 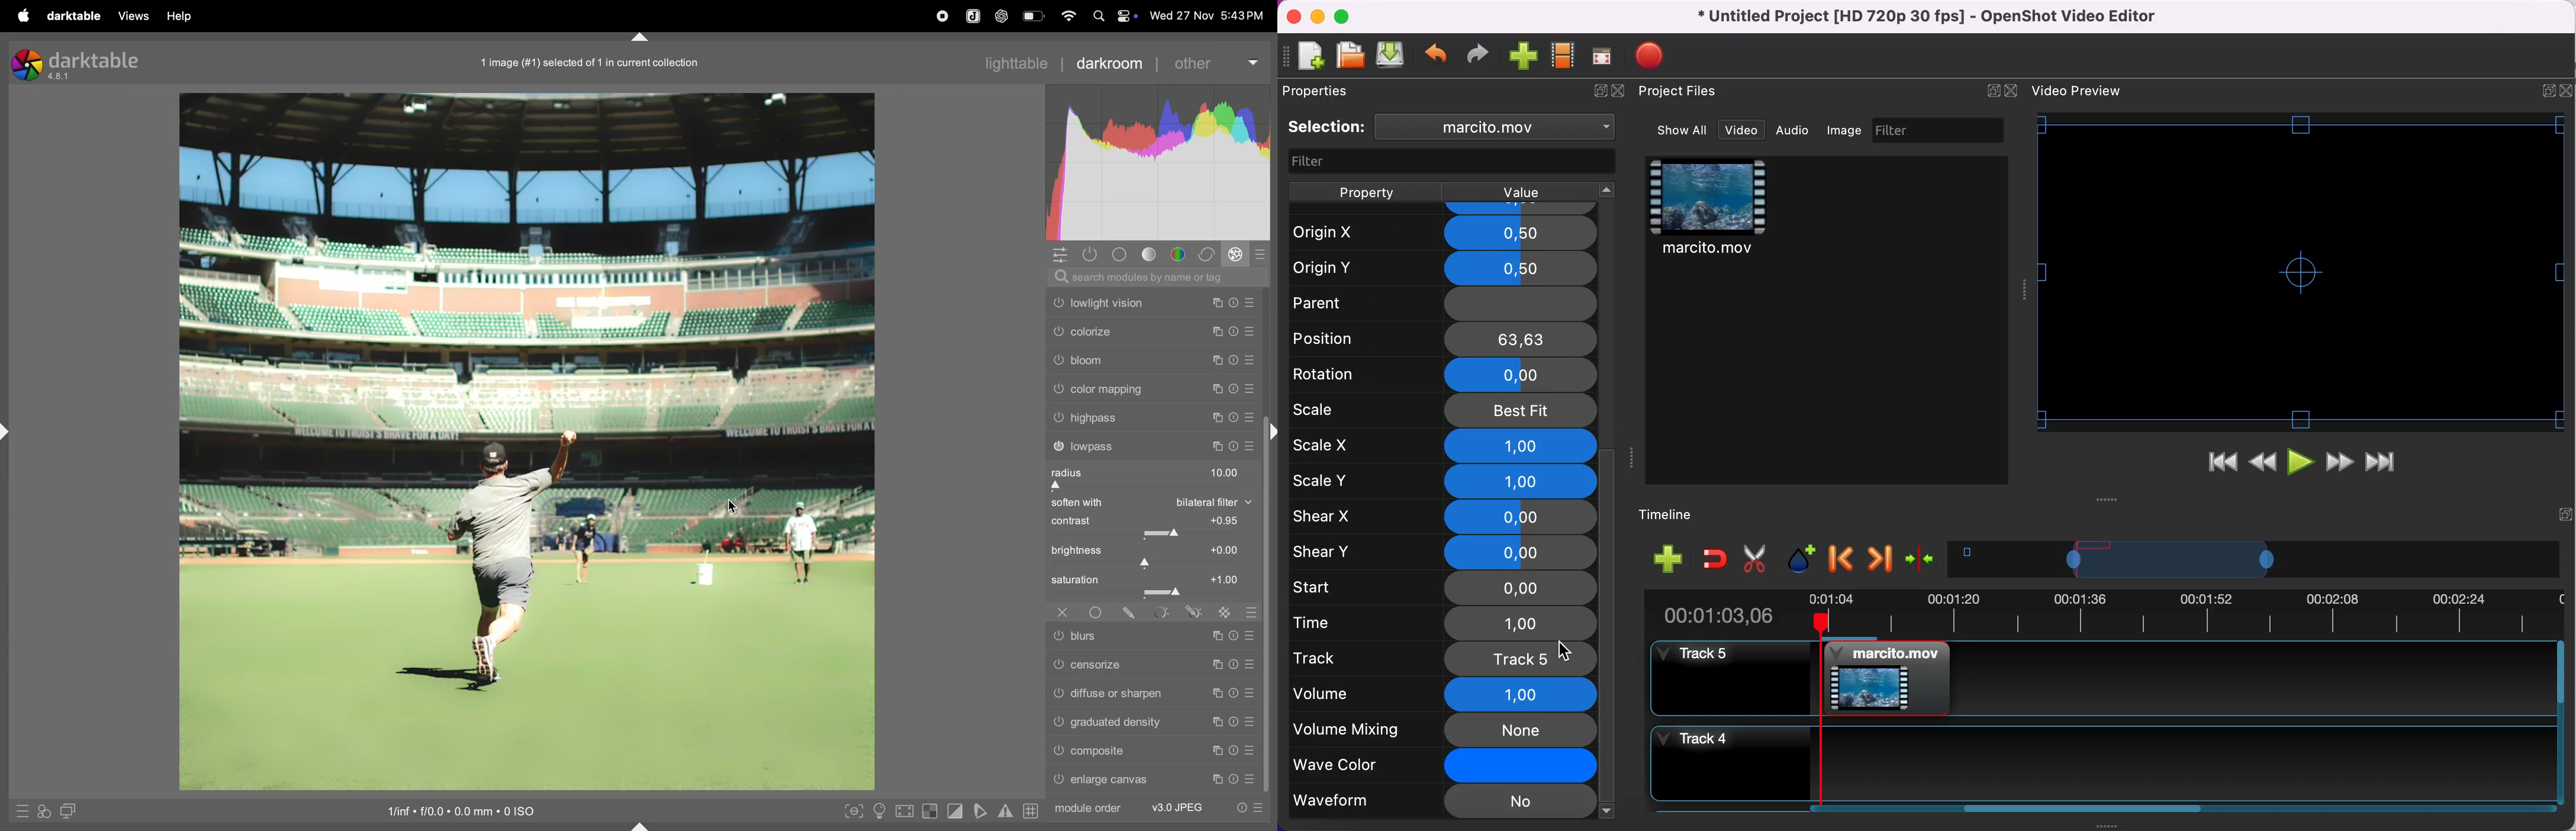 What do you see at coordinates (473, 809) in the screenshot?
I see `iso` at bounding box center [473, 809].